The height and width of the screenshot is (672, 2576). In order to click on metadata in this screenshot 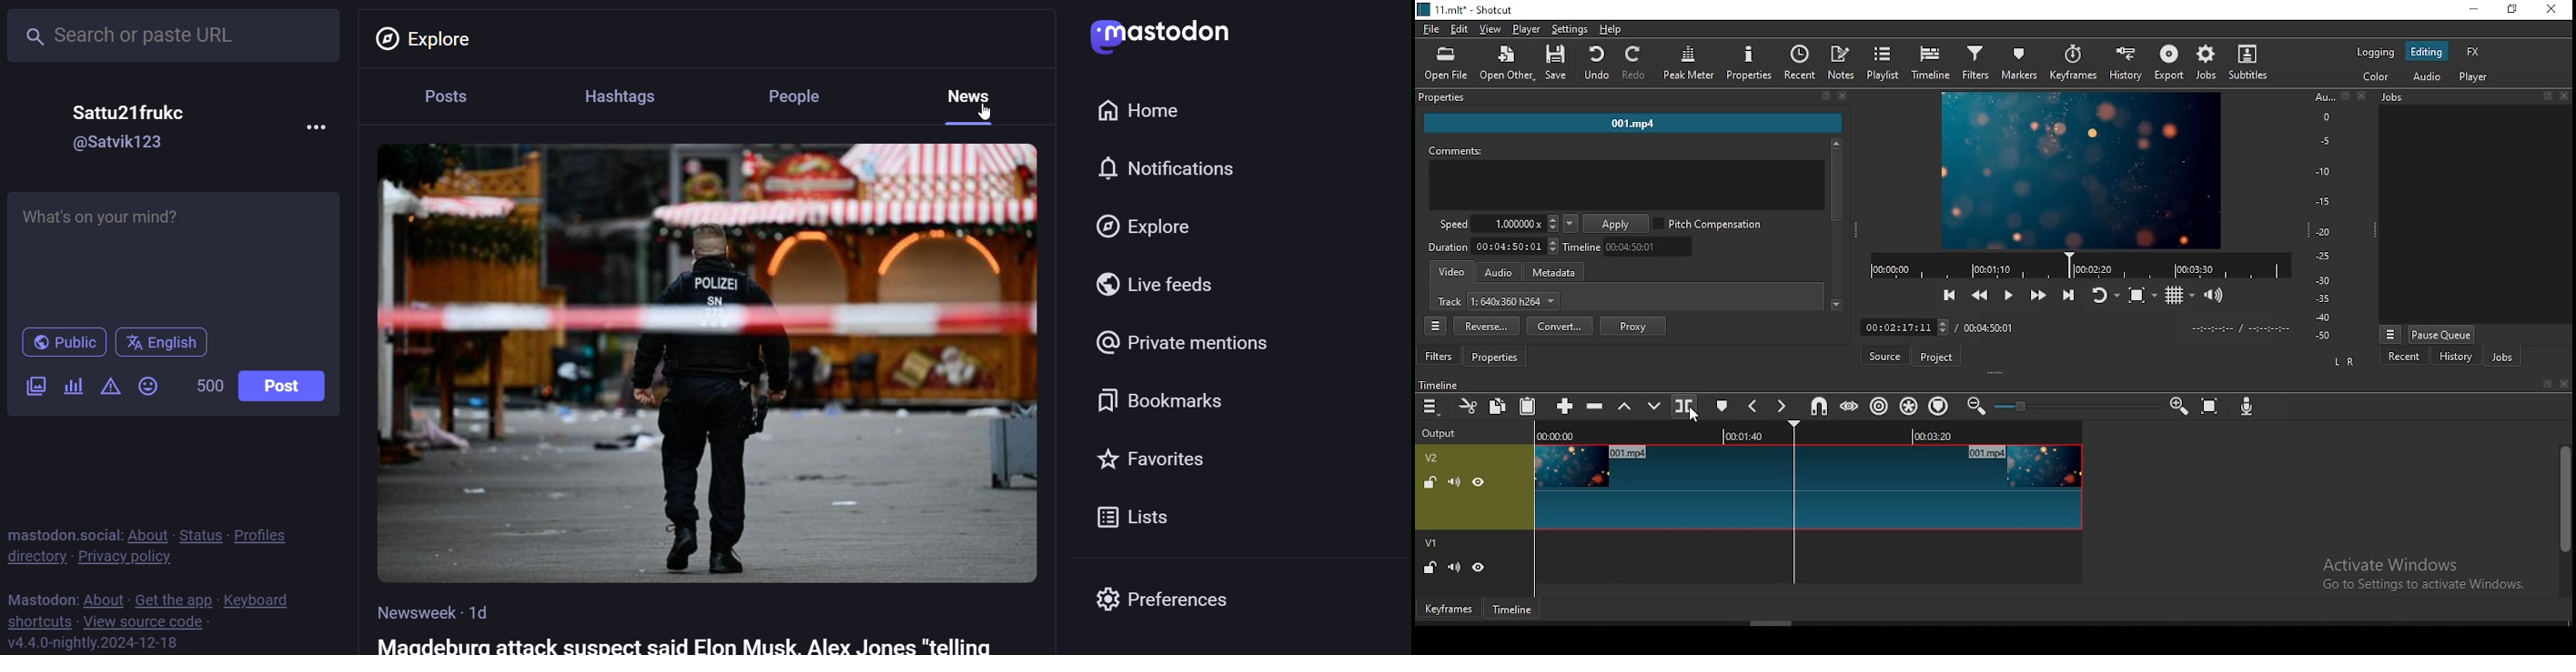, I will do `click(1560, 273)`.